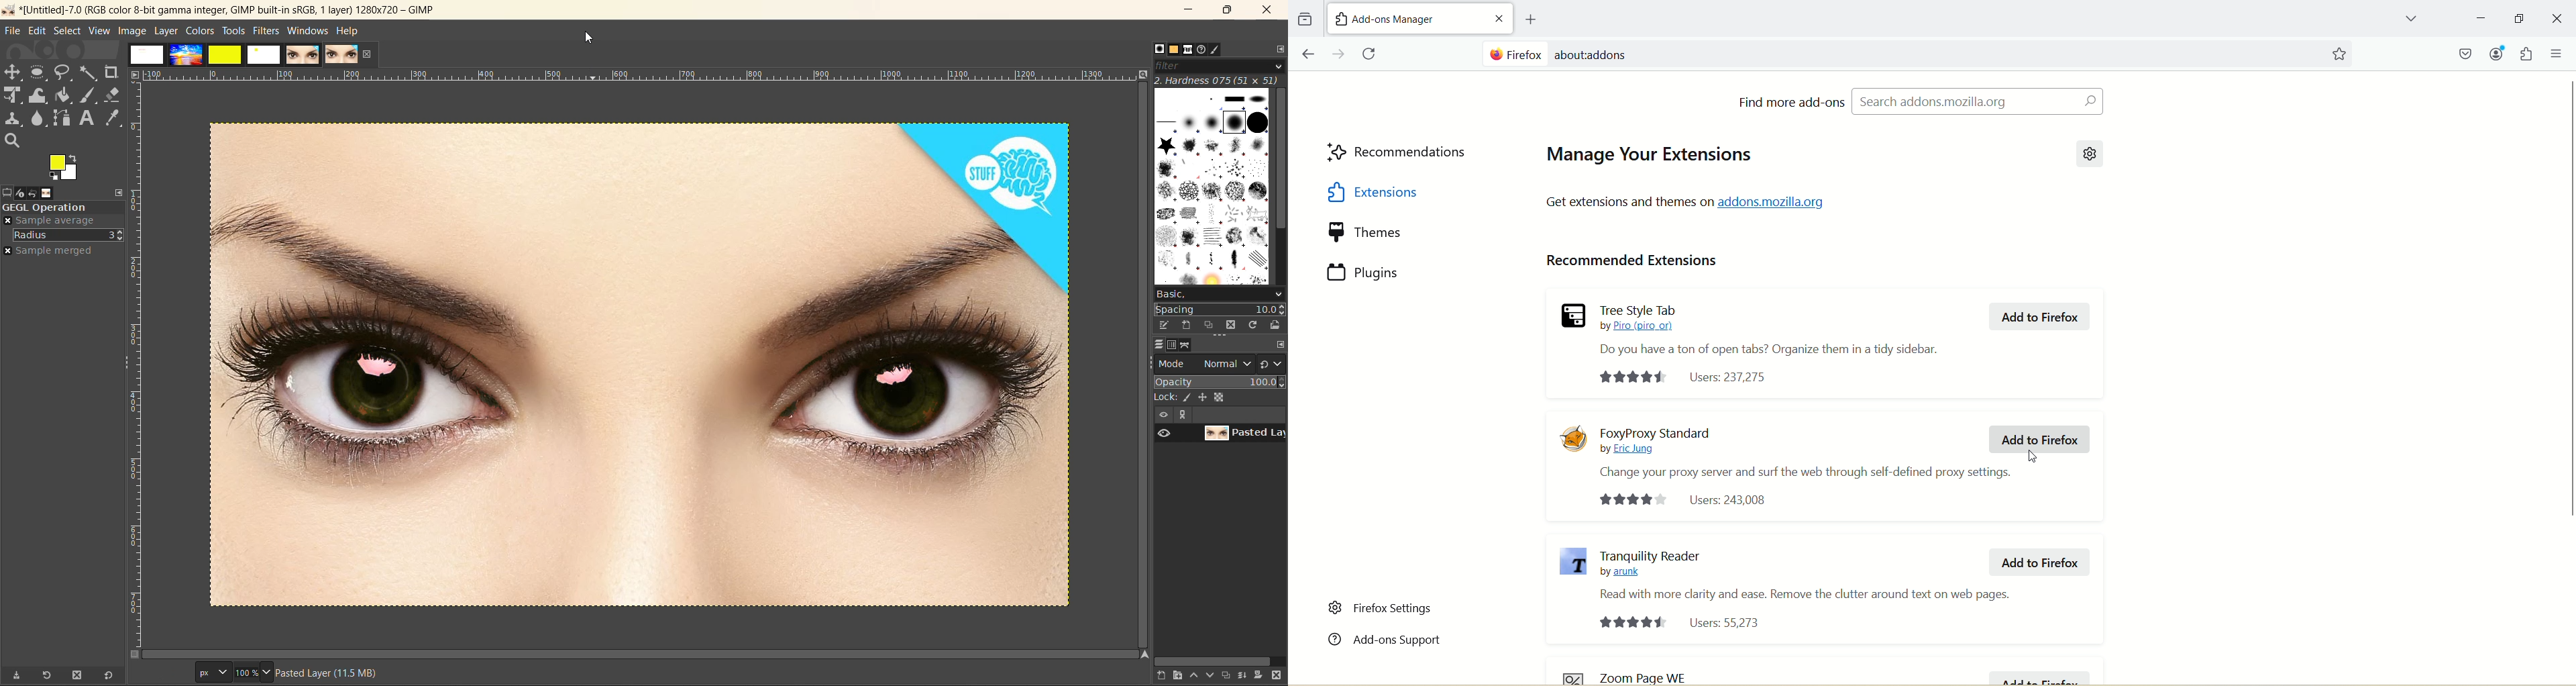  Describe the element at coordinates (139, 364) in the screenshot. I see `ruler` at that location.